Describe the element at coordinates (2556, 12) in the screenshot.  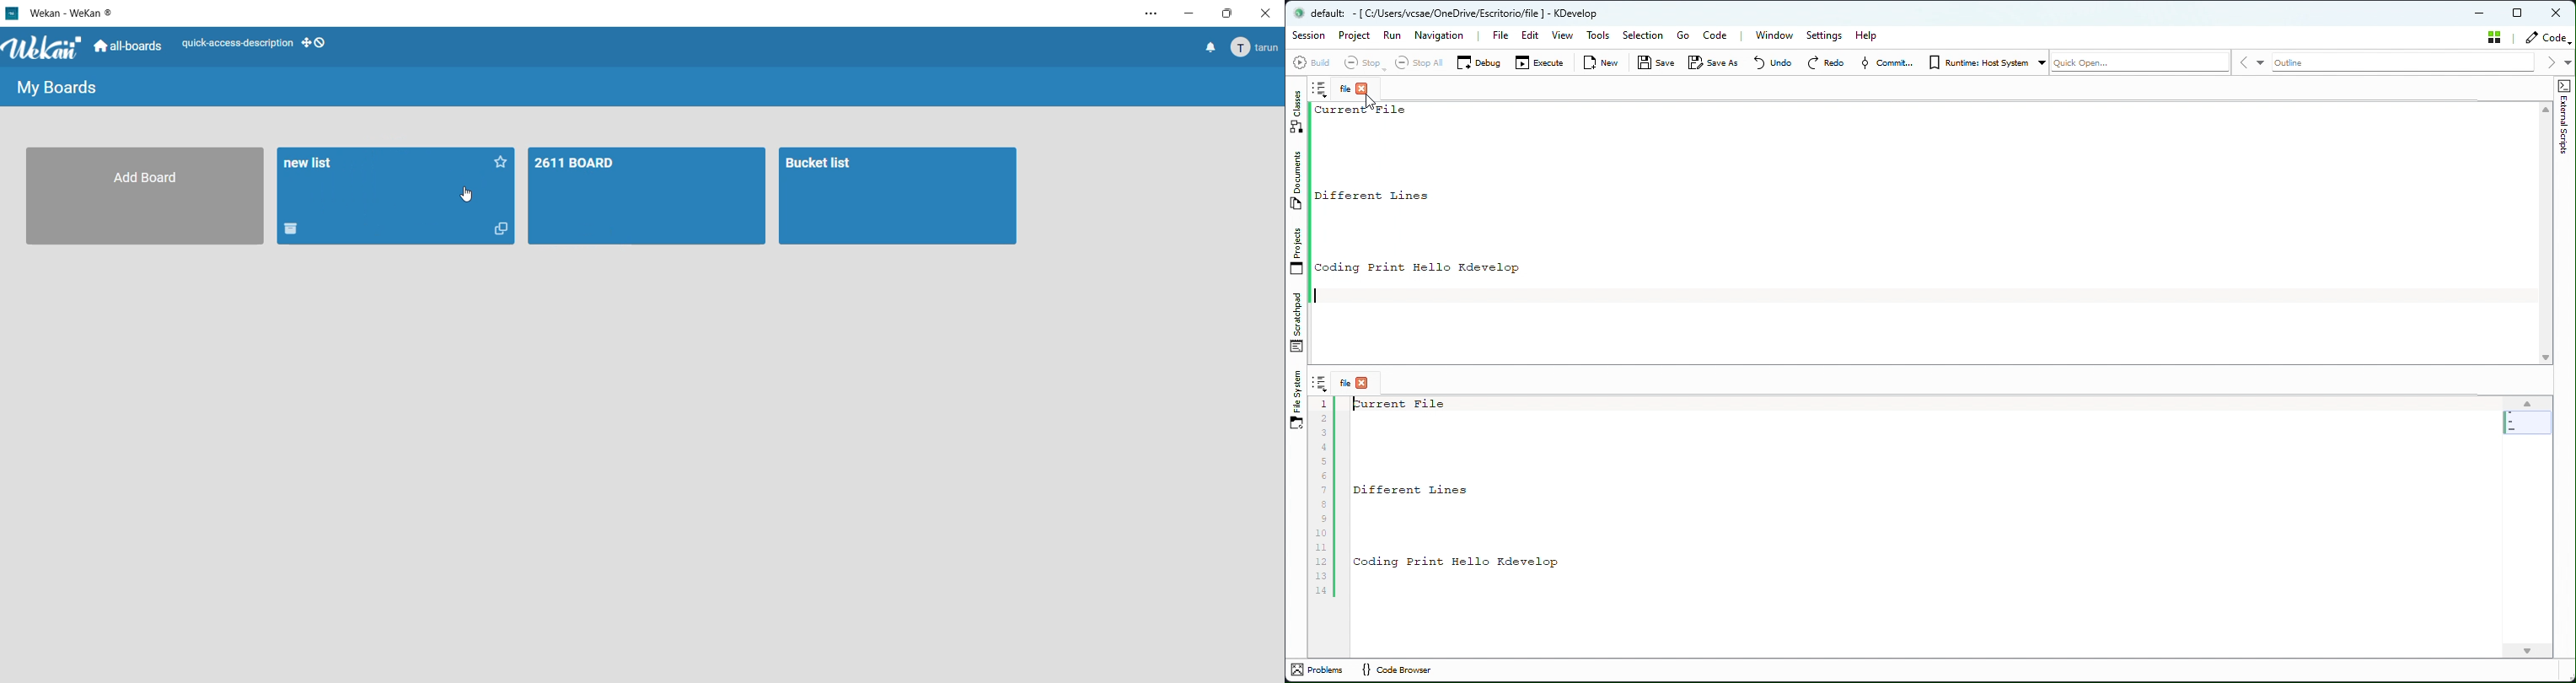
I see `Close` at that location.